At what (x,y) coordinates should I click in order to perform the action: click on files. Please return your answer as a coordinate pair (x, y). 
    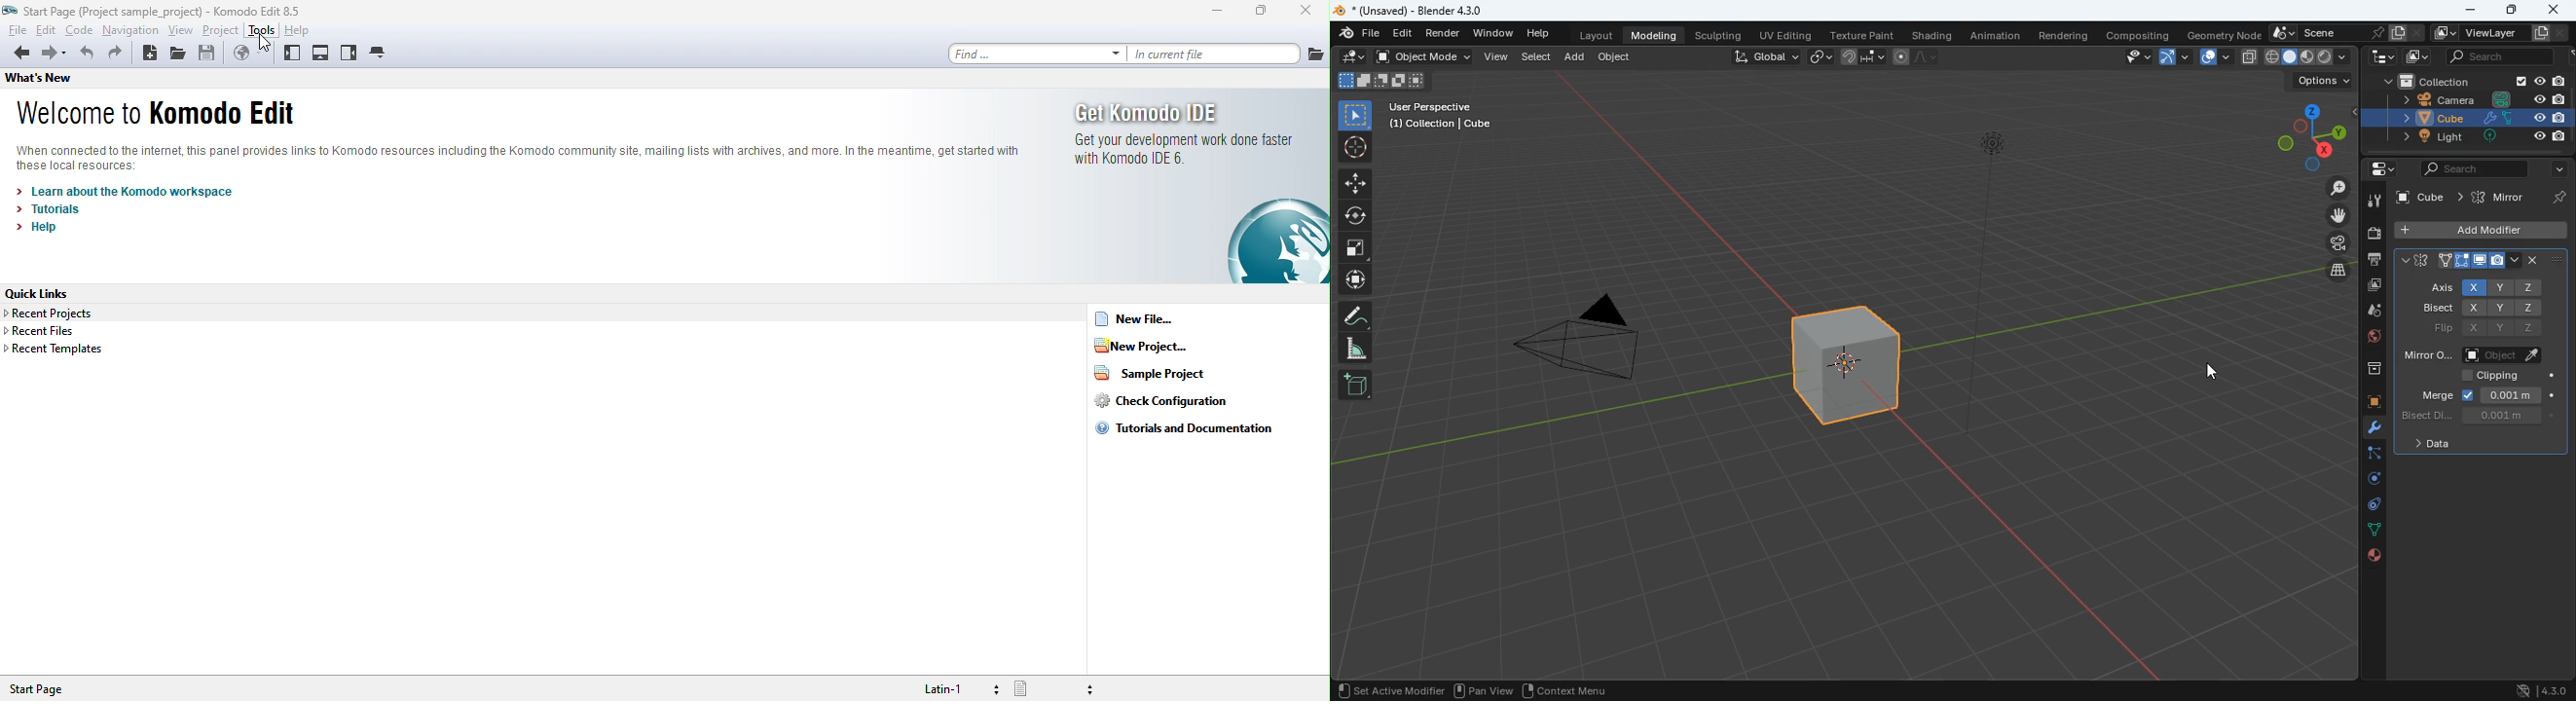
    Looking at the image, I should click on (1314, 52).